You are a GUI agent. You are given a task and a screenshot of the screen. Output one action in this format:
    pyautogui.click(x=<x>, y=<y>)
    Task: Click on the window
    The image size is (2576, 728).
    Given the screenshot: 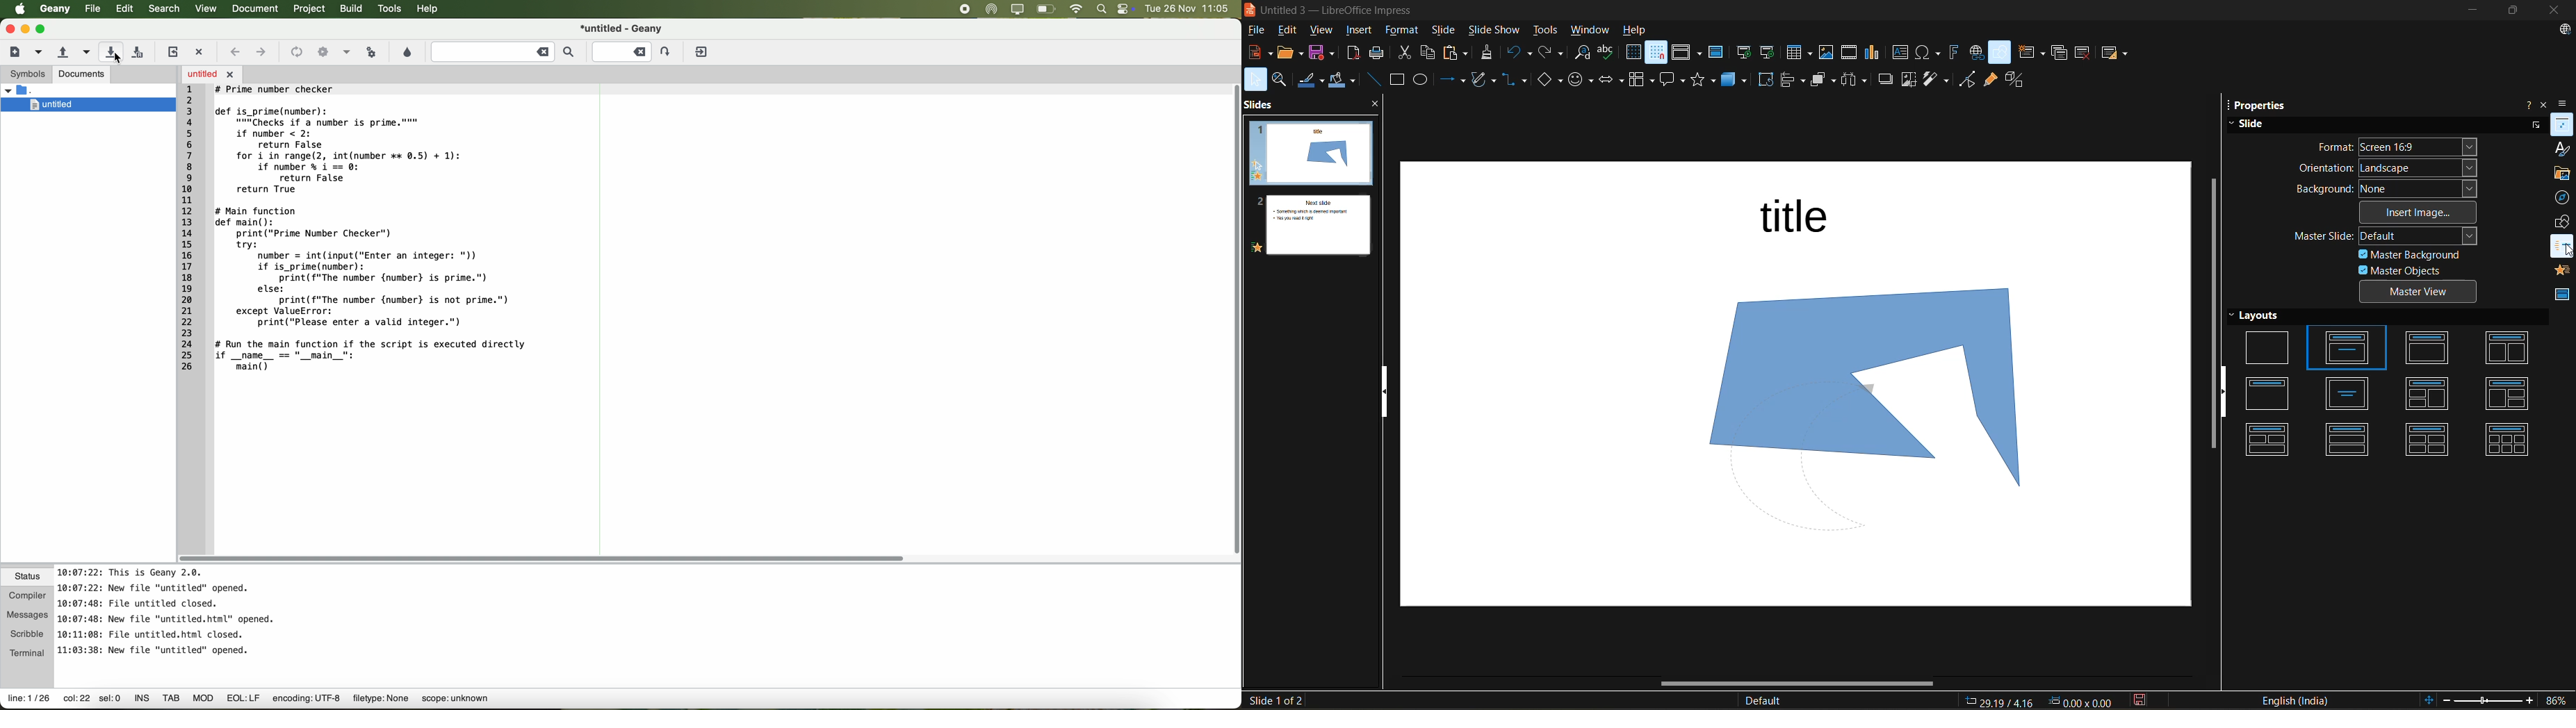 What is the action you would take?
    pyautogui.click(x=1592, y=30)
    